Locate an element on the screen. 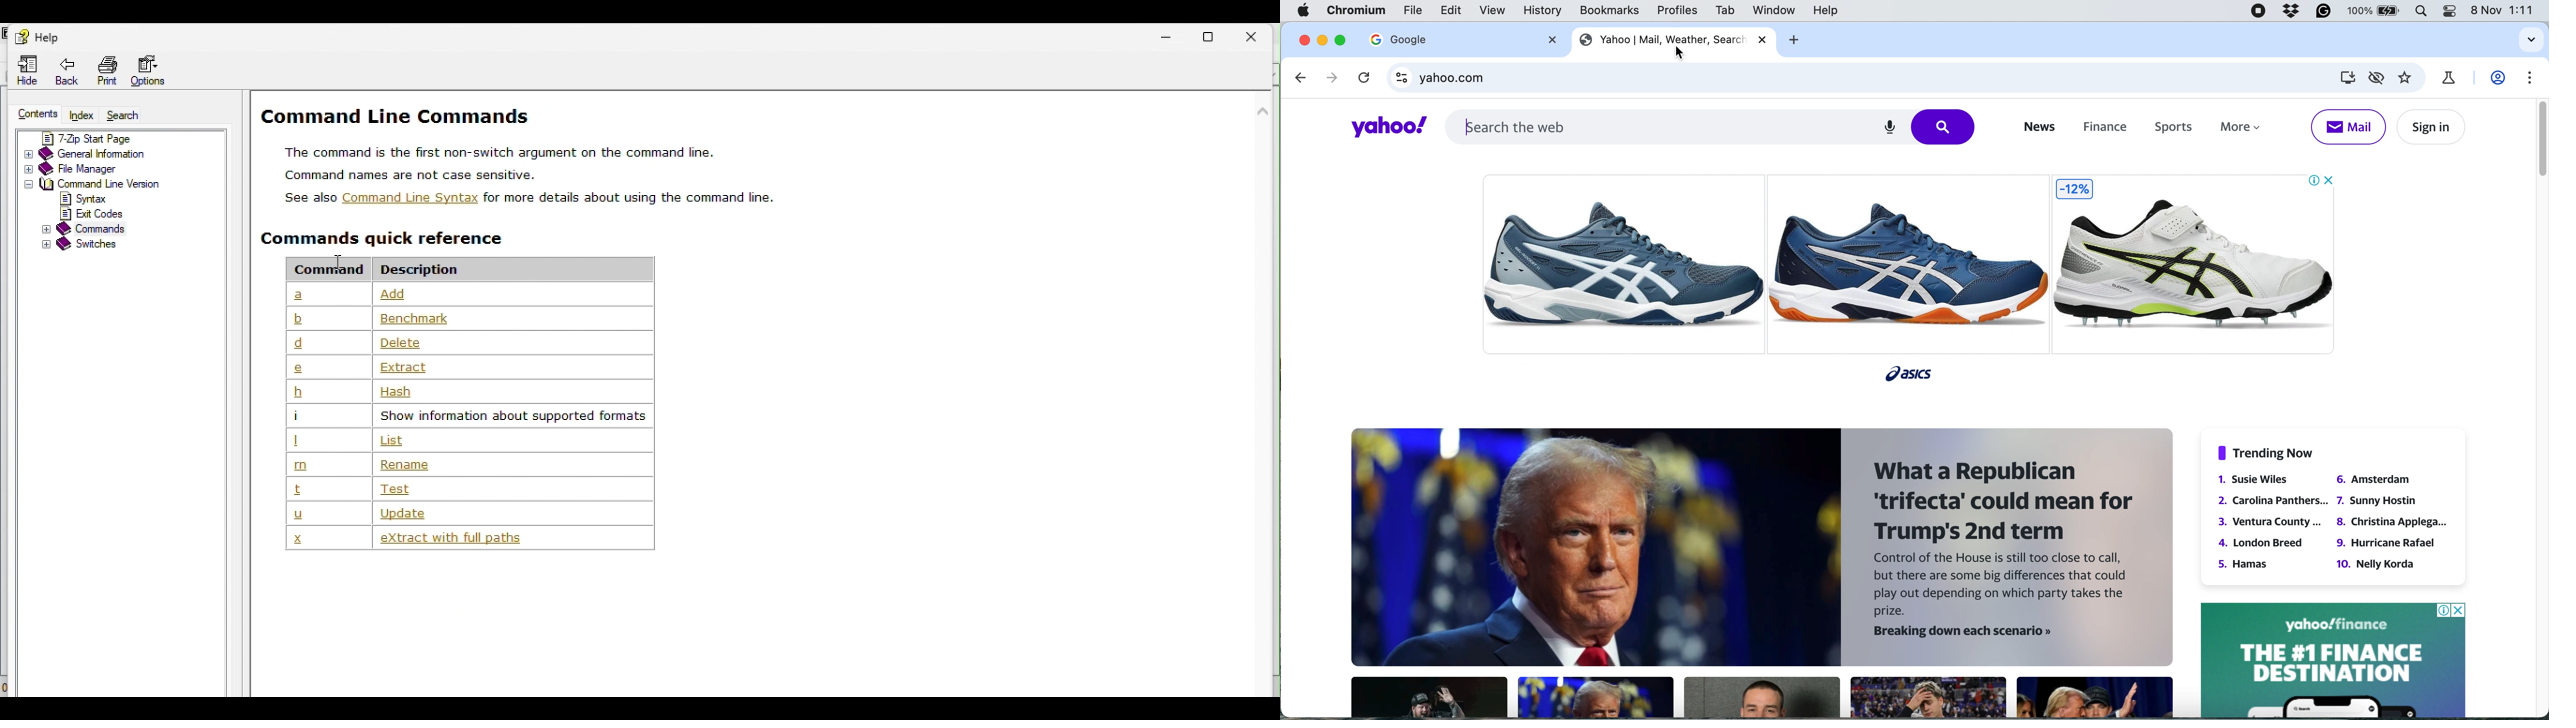 The width and height of the screenshot is (2576, 728). description is located at coordinates (406, 489).